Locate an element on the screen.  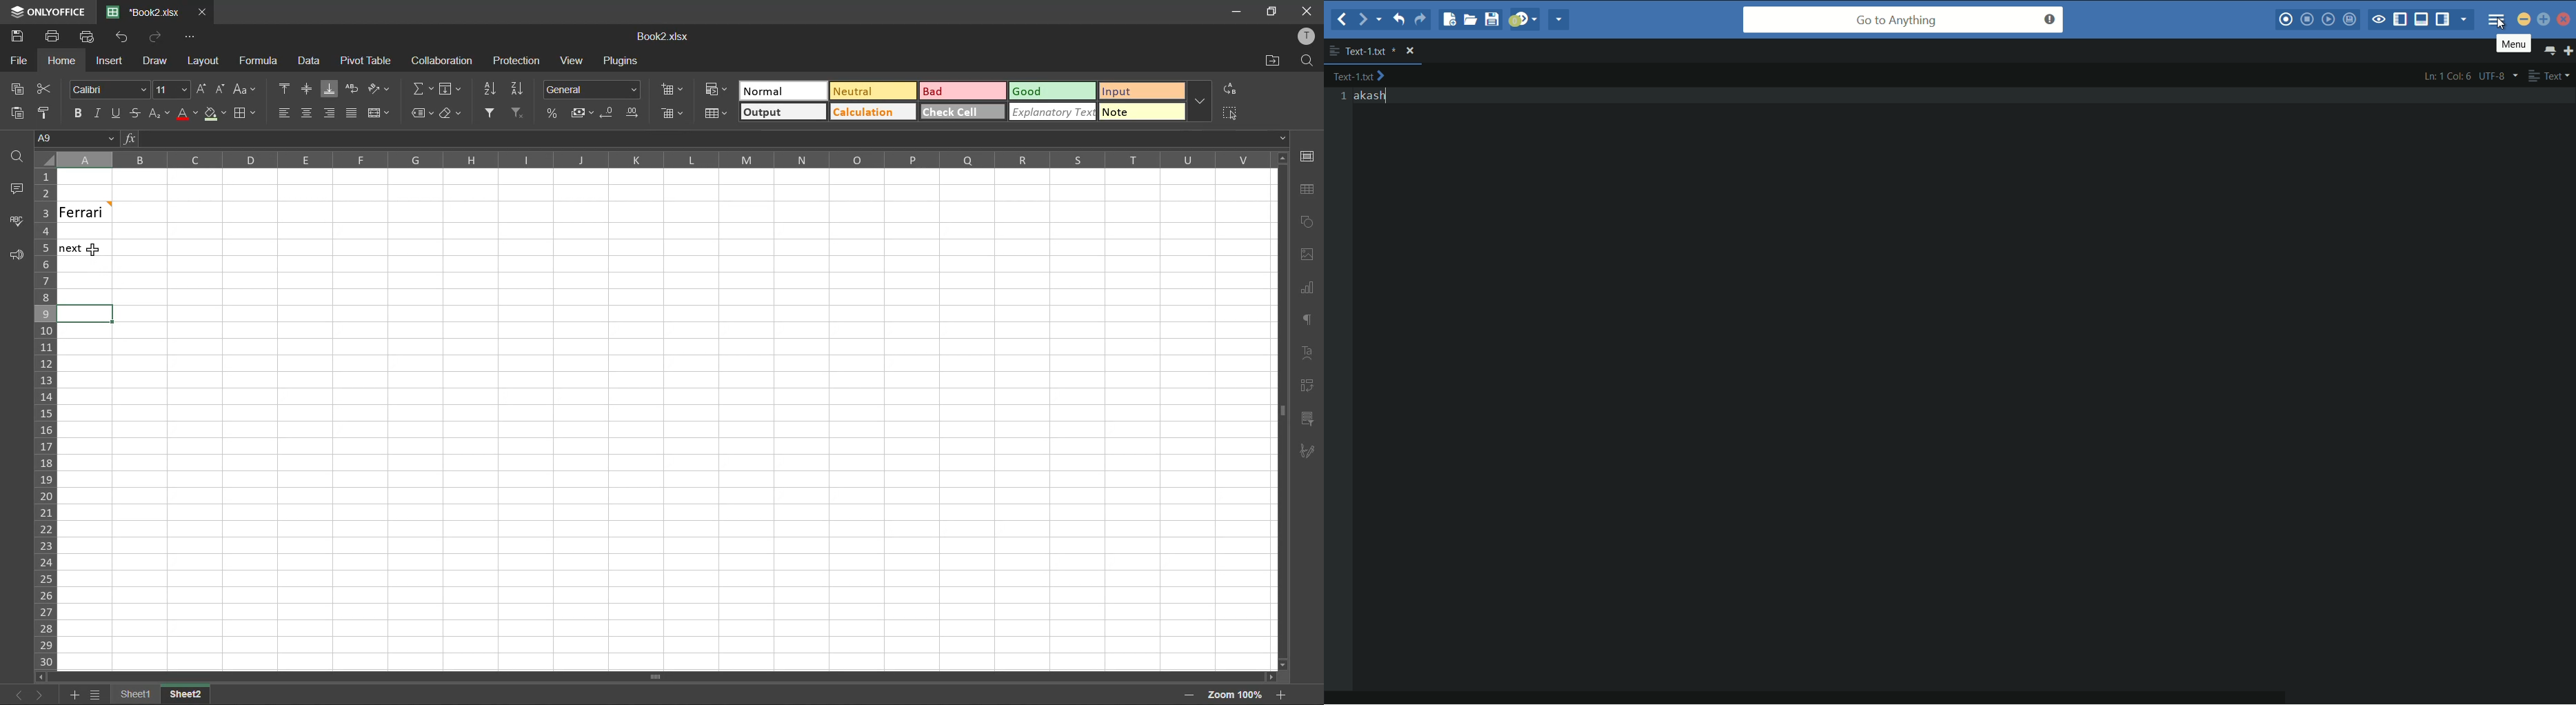
column names is located at coordinates (650, 159).